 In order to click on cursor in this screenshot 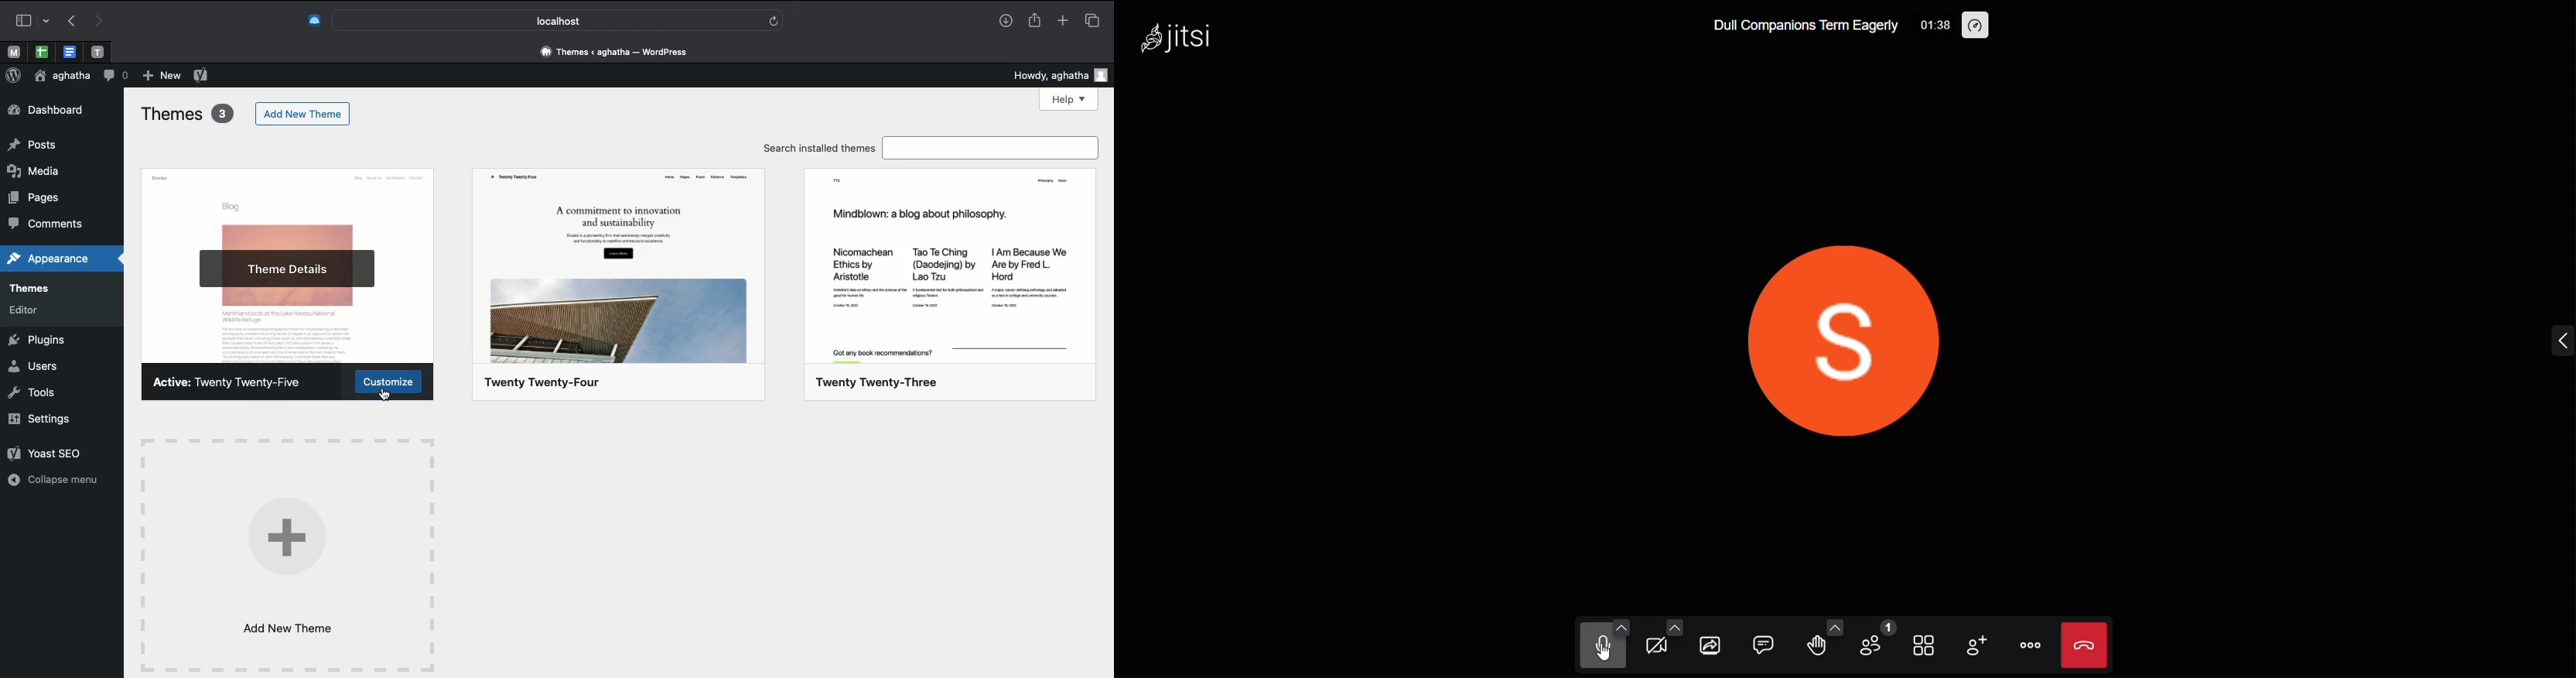, I will do `click(1595, 660)`.